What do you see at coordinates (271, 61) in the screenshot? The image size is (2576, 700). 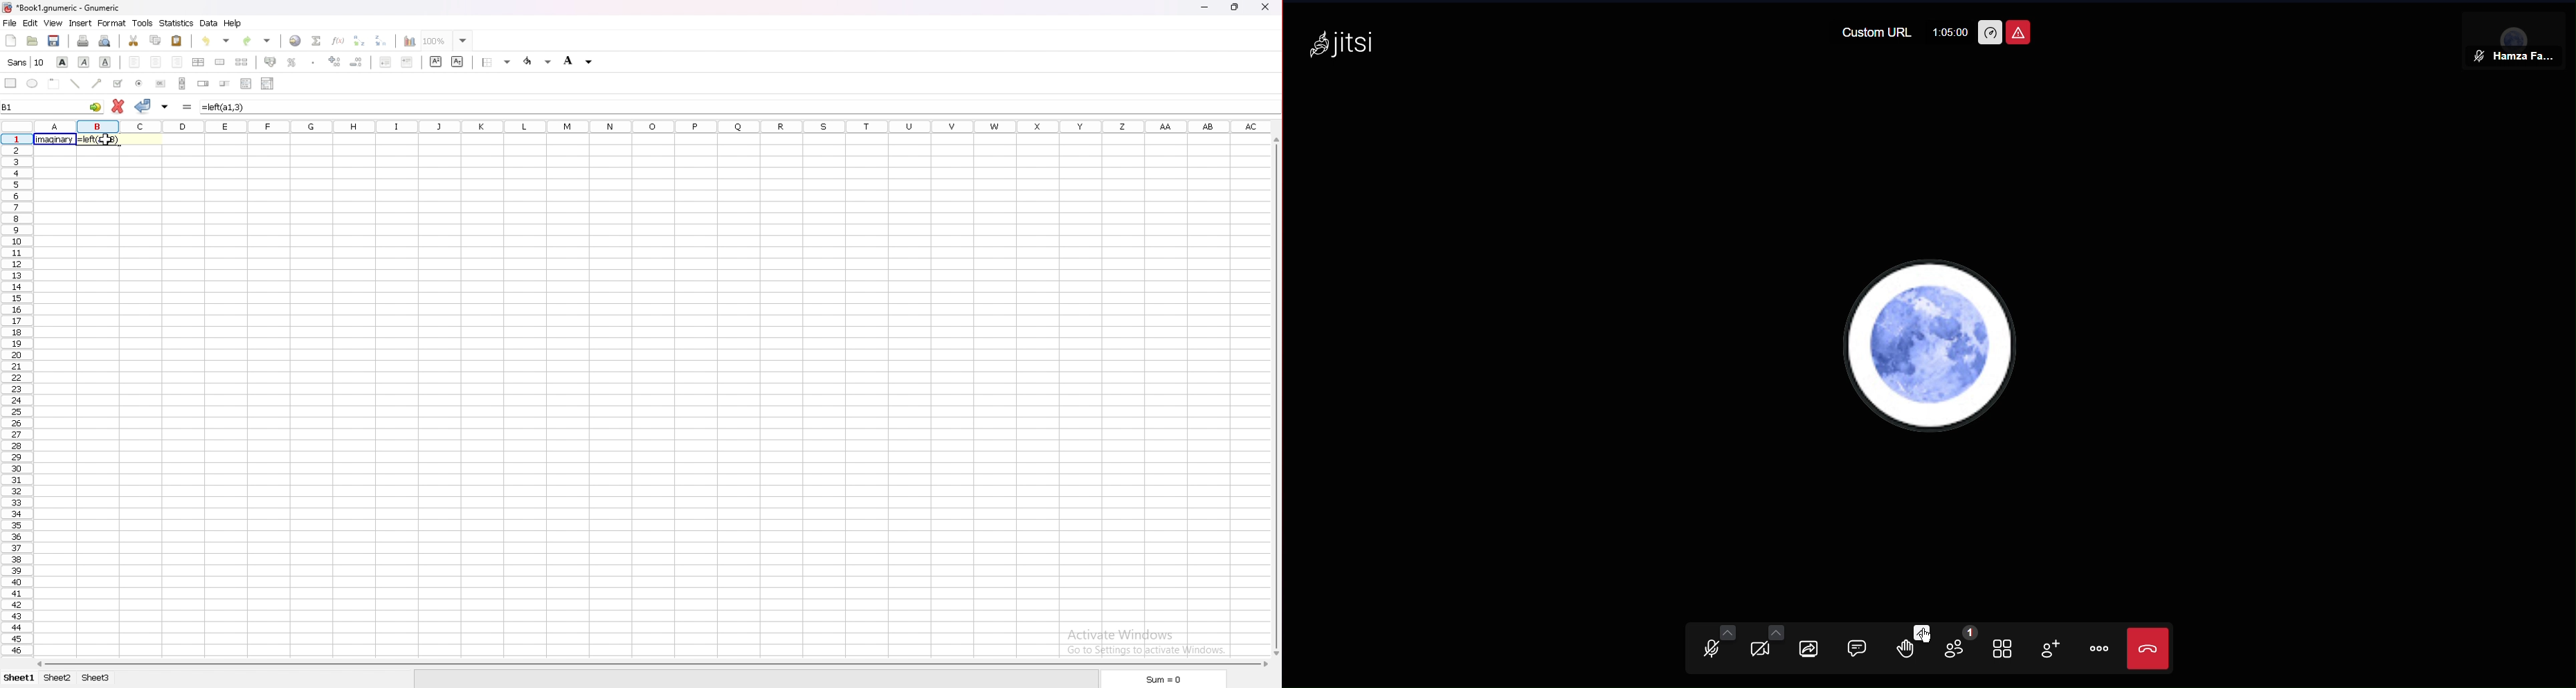 I see `accounting` at bounding box center [271, 61].